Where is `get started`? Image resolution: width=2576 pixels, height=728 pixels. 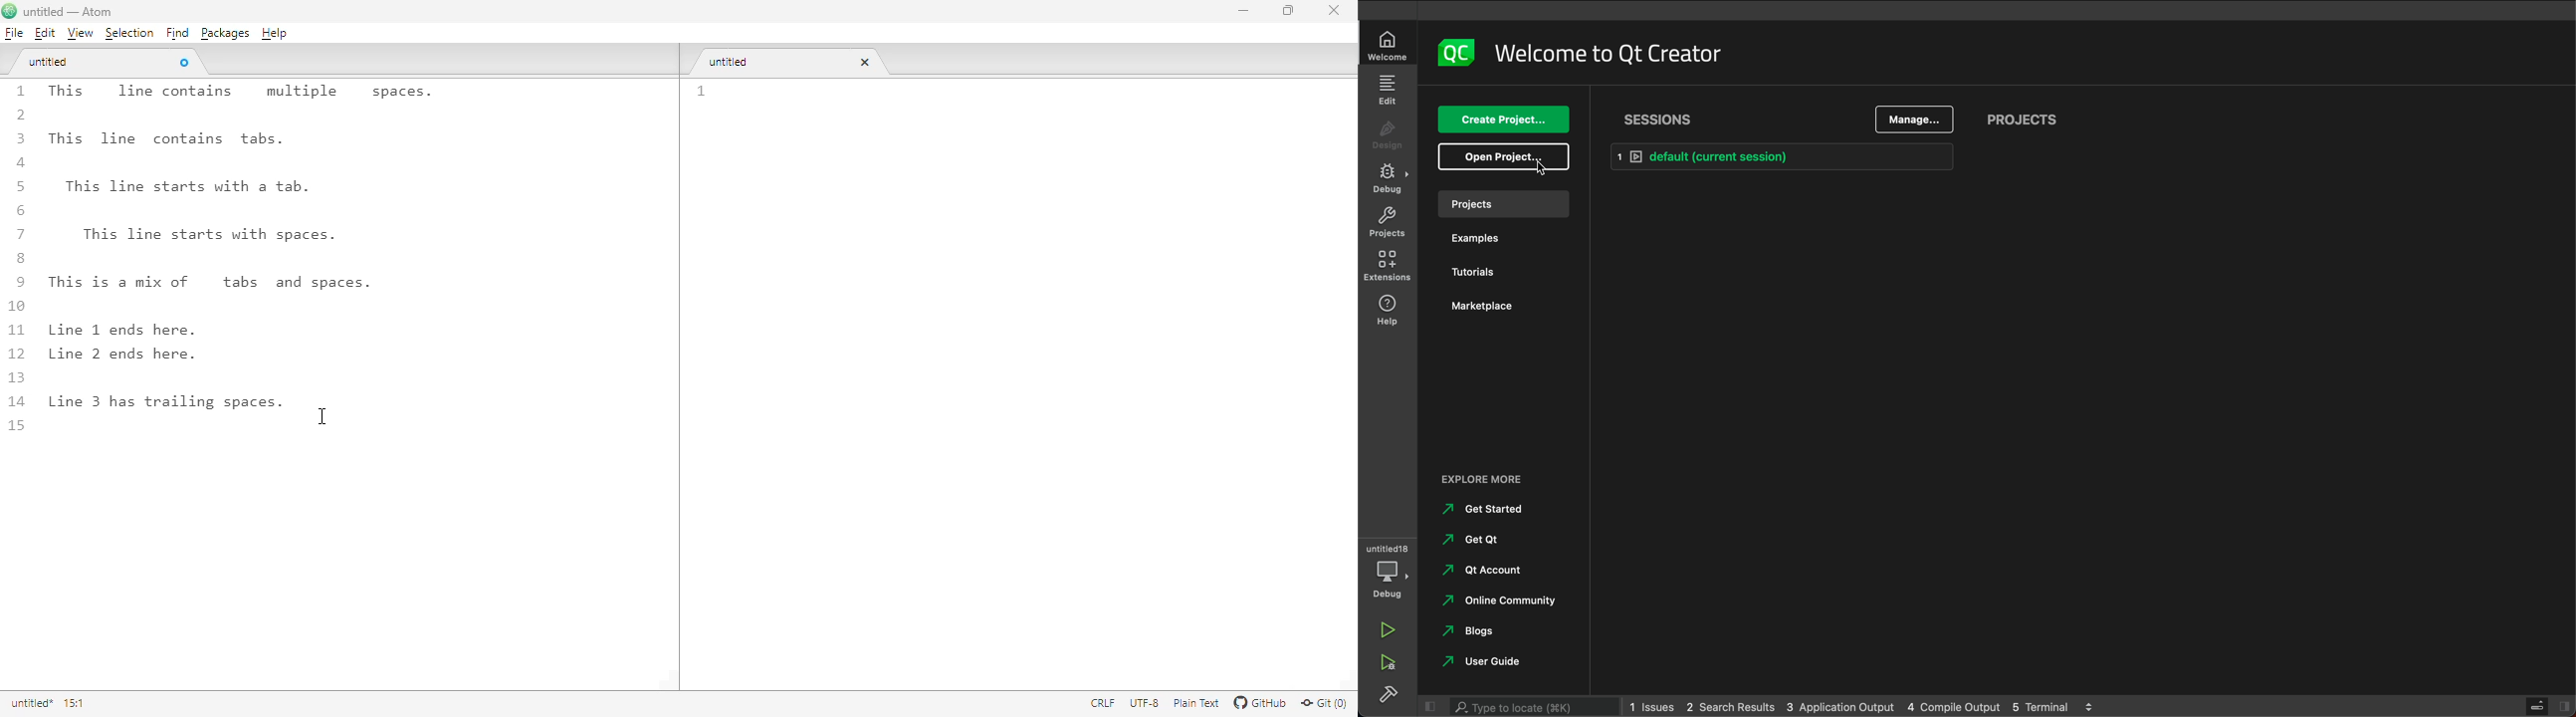
get started is located at coordinates (1495, 509).